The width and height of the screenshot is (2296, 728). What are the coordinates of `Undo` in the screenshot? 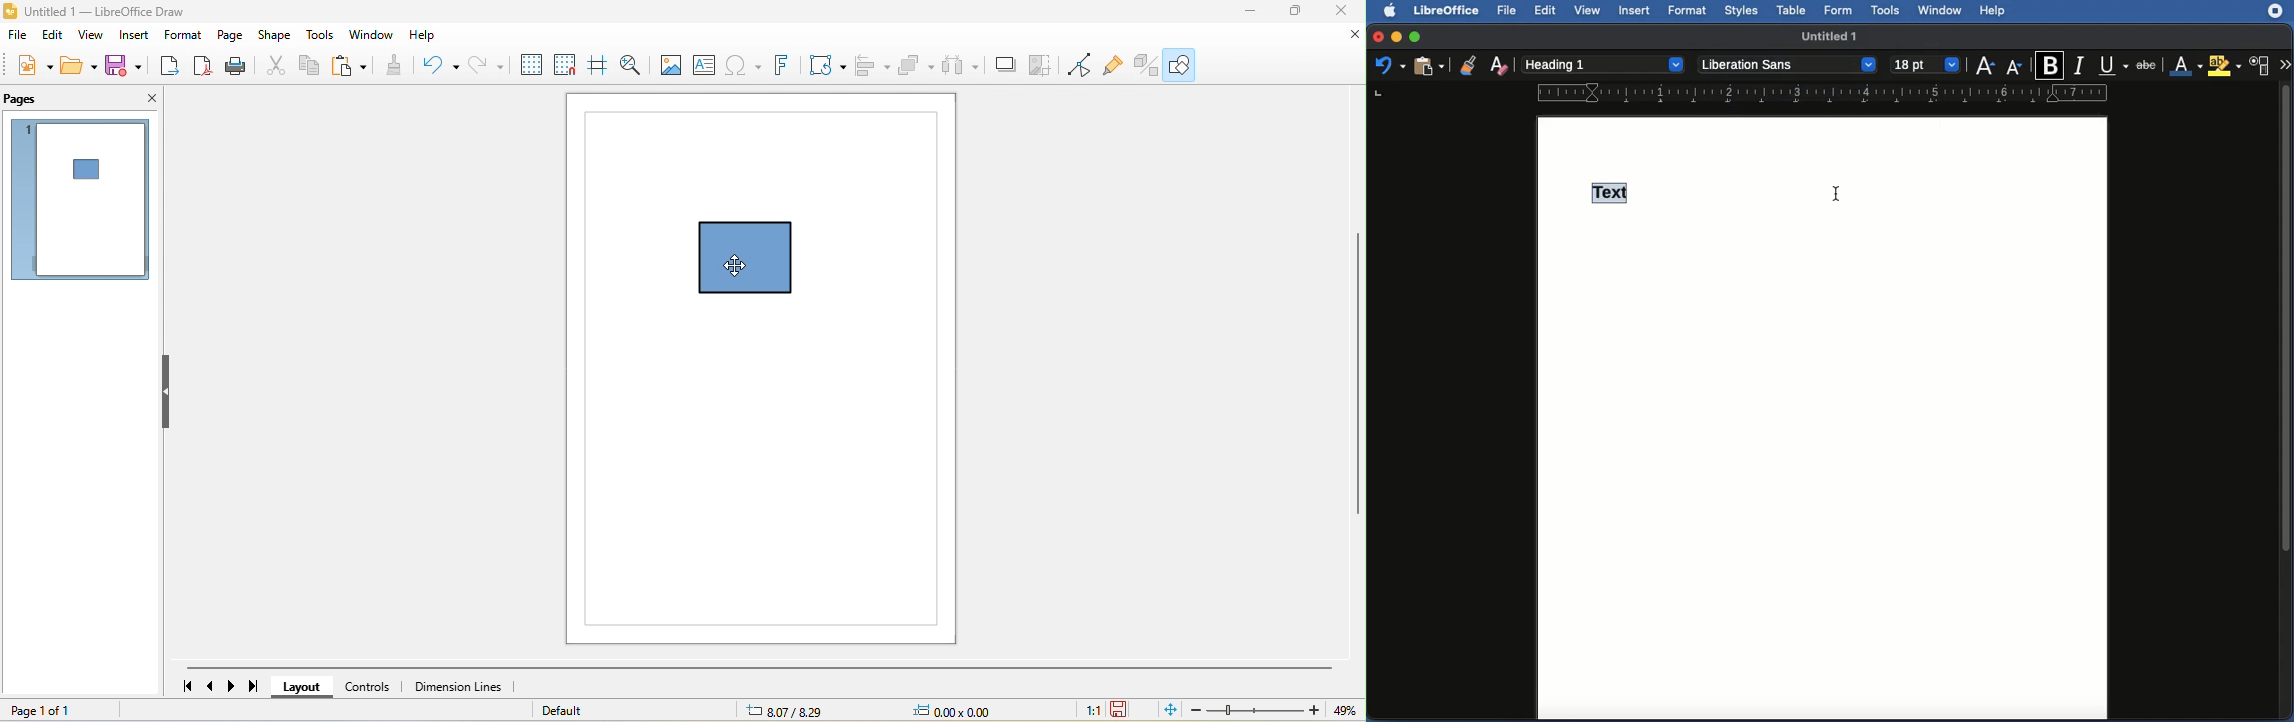 It's located at (1389, 66).